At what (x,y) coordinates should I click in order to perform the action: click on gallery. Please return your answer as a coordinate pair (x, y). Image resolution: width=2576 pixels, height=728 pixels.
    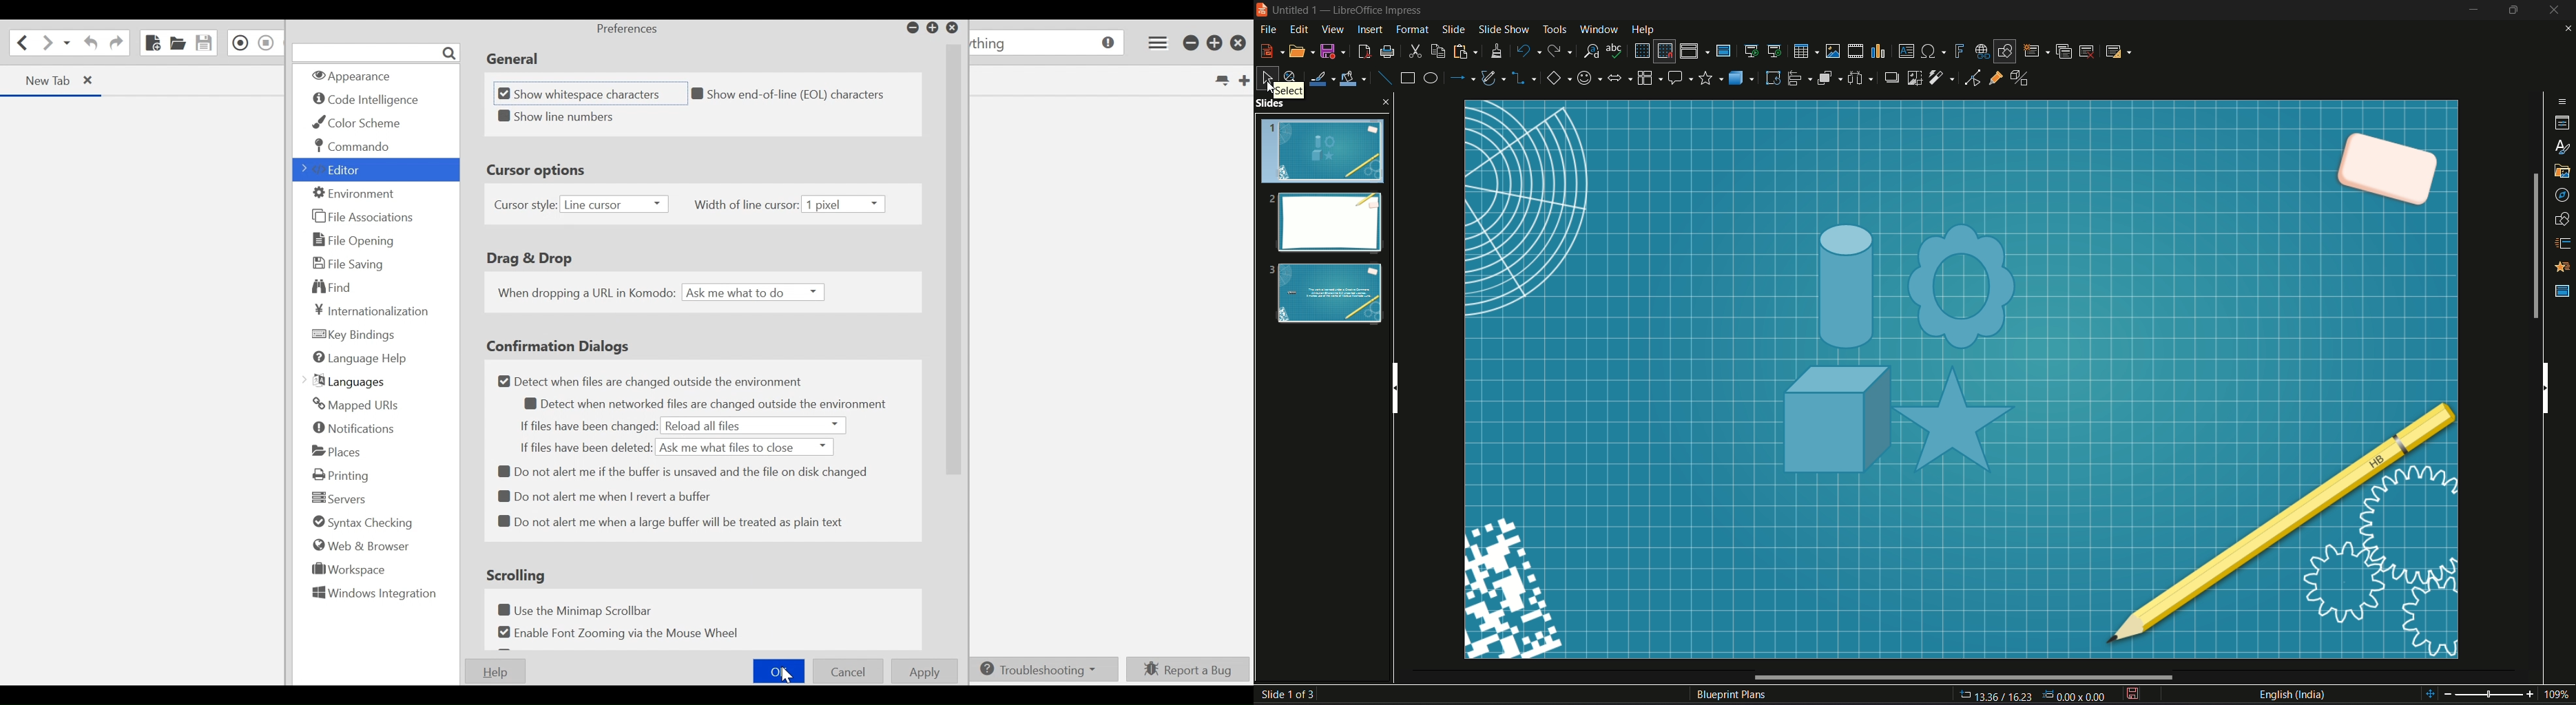
    Looking at the image, I should click on (2563, 171).